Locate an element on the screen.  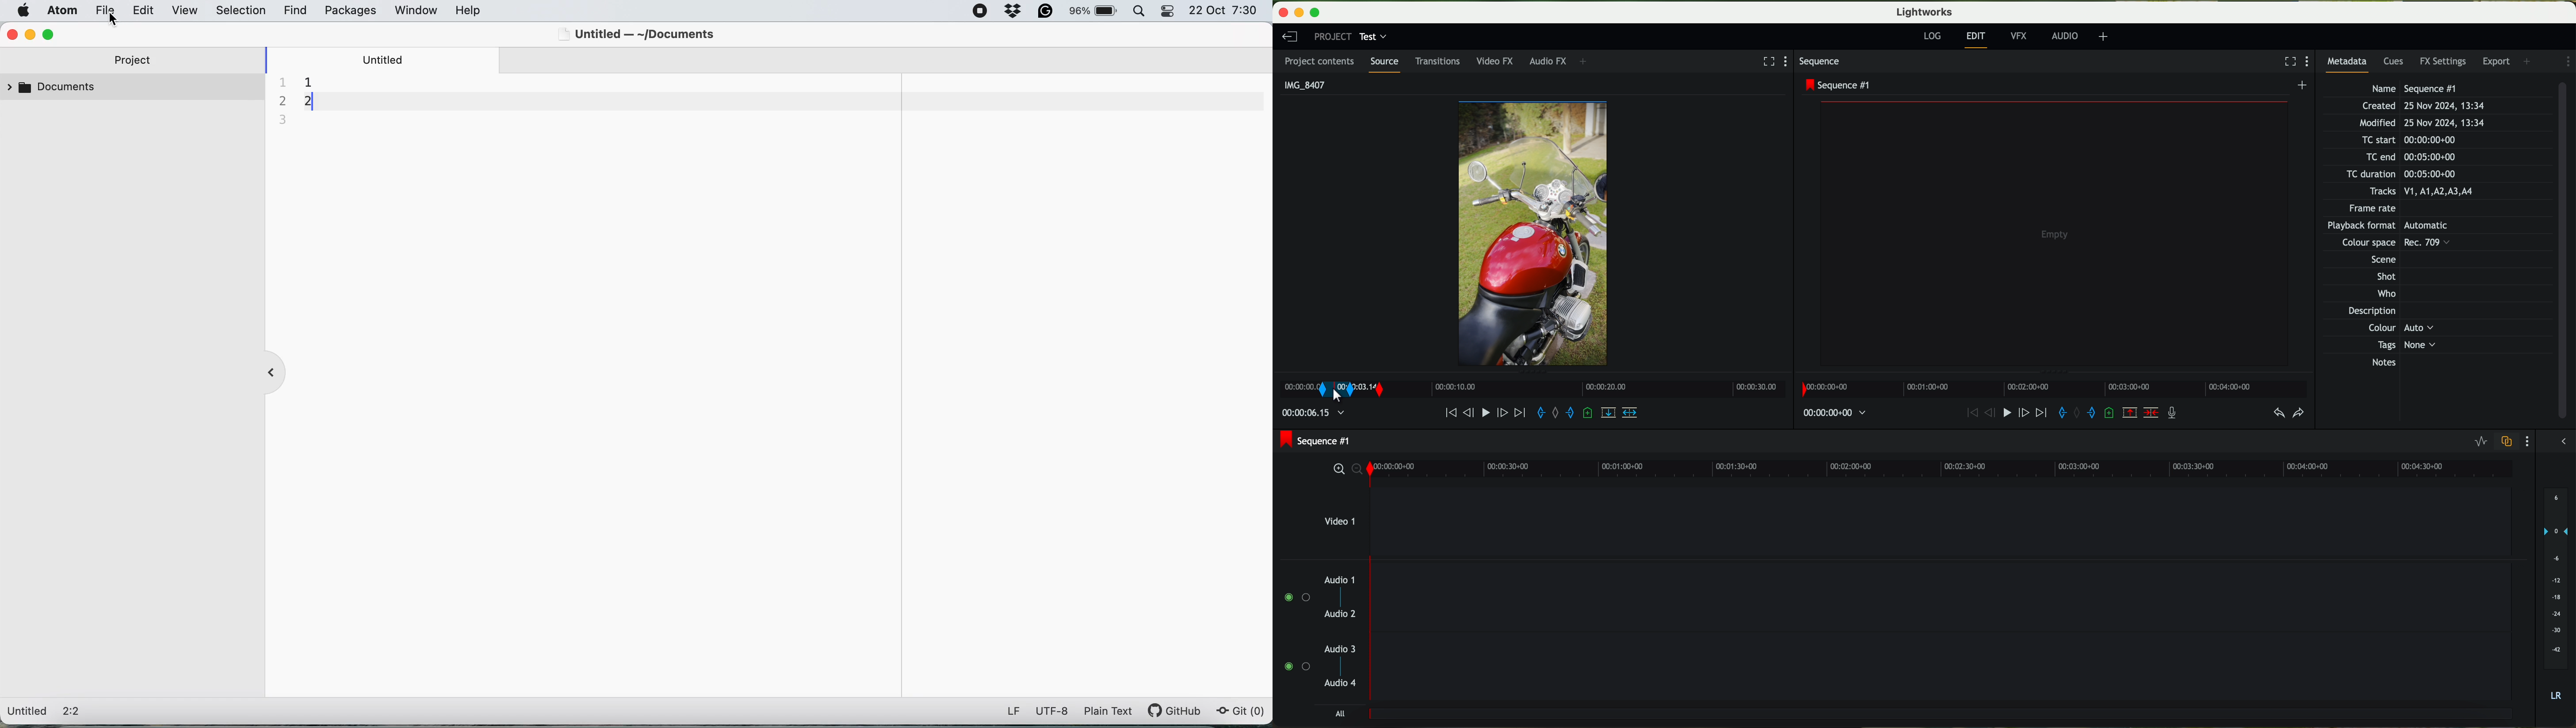
Frame rate is located at coordinates (2375, 210).